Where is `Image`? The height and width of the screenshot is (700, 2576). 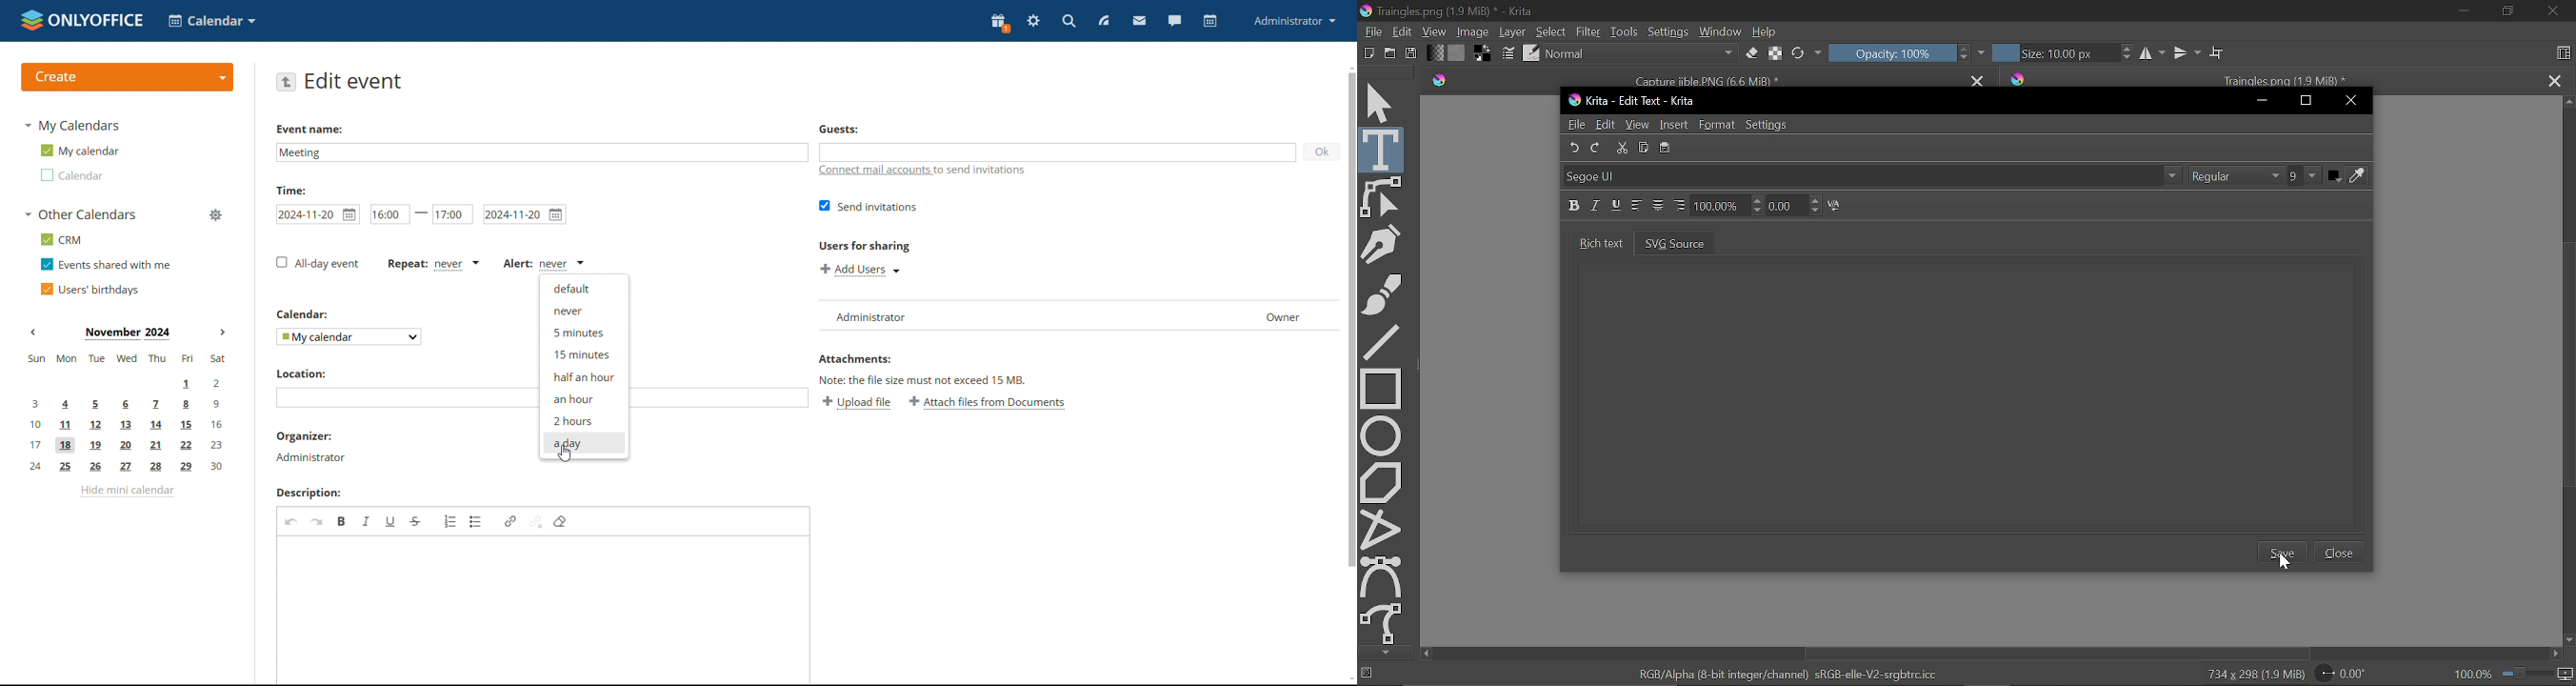
Image is located at coordinates (1474, 31).